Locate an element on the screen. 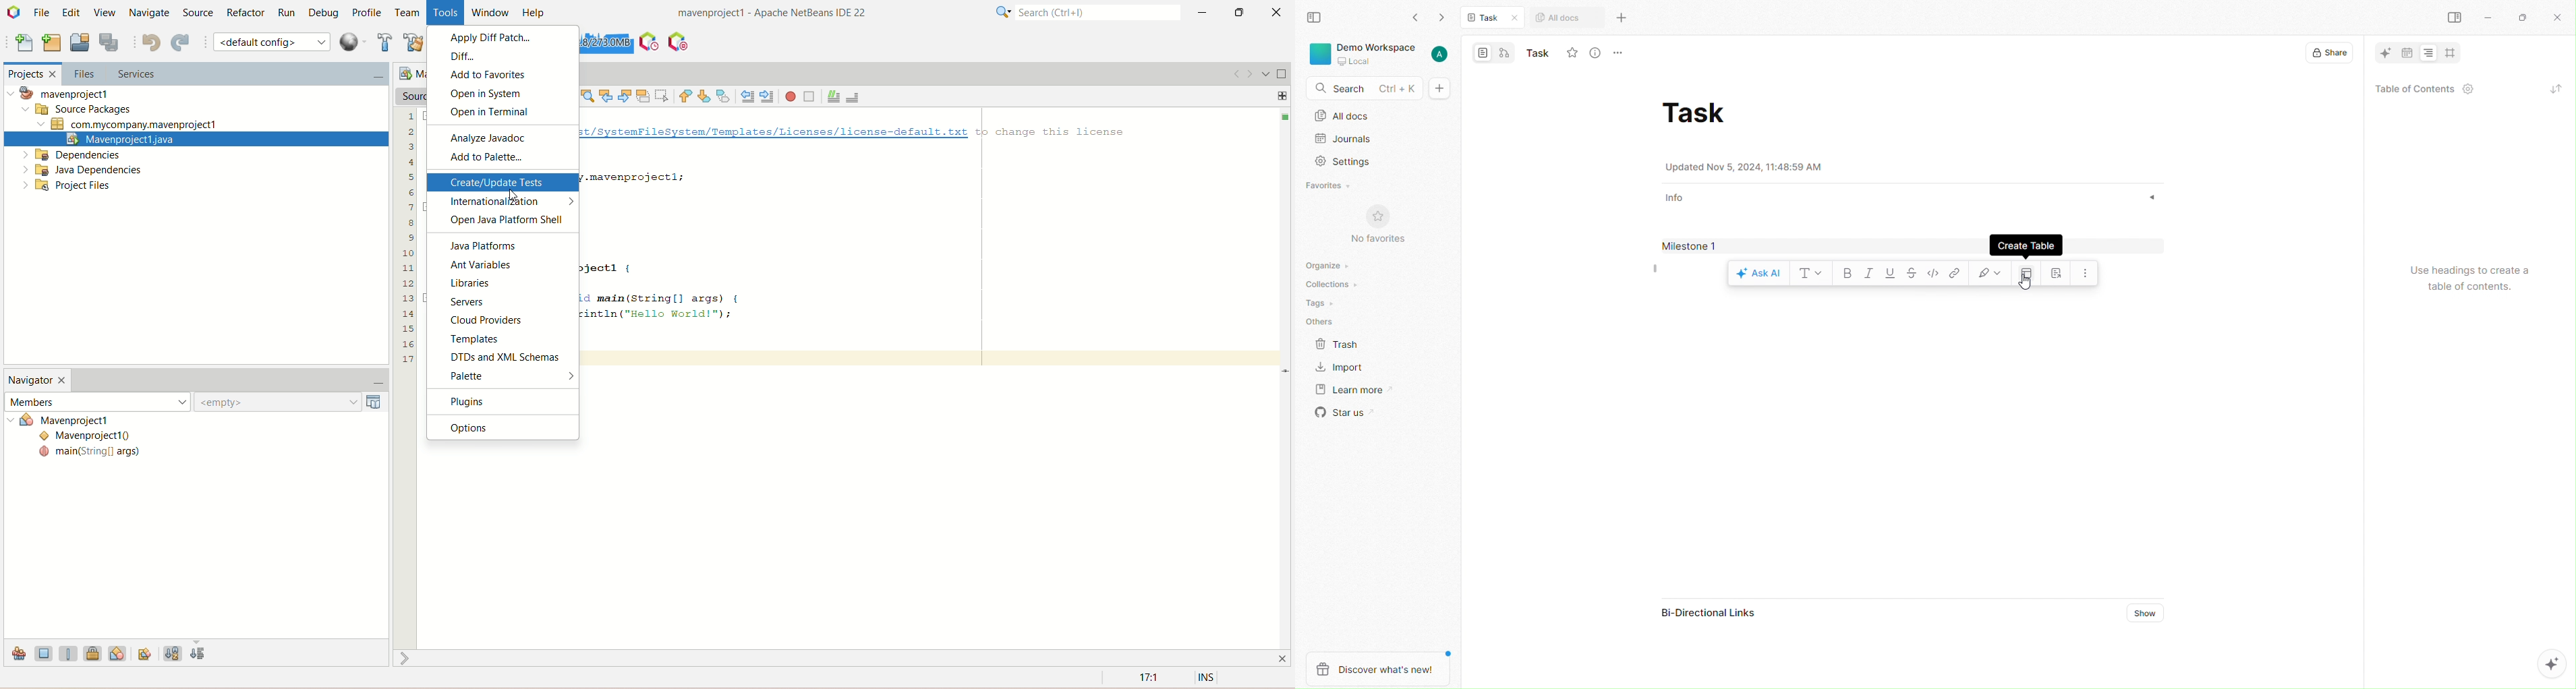 The width and height of the screenshot is (2576, 700). All docs is located at coordinates (1560, 19).